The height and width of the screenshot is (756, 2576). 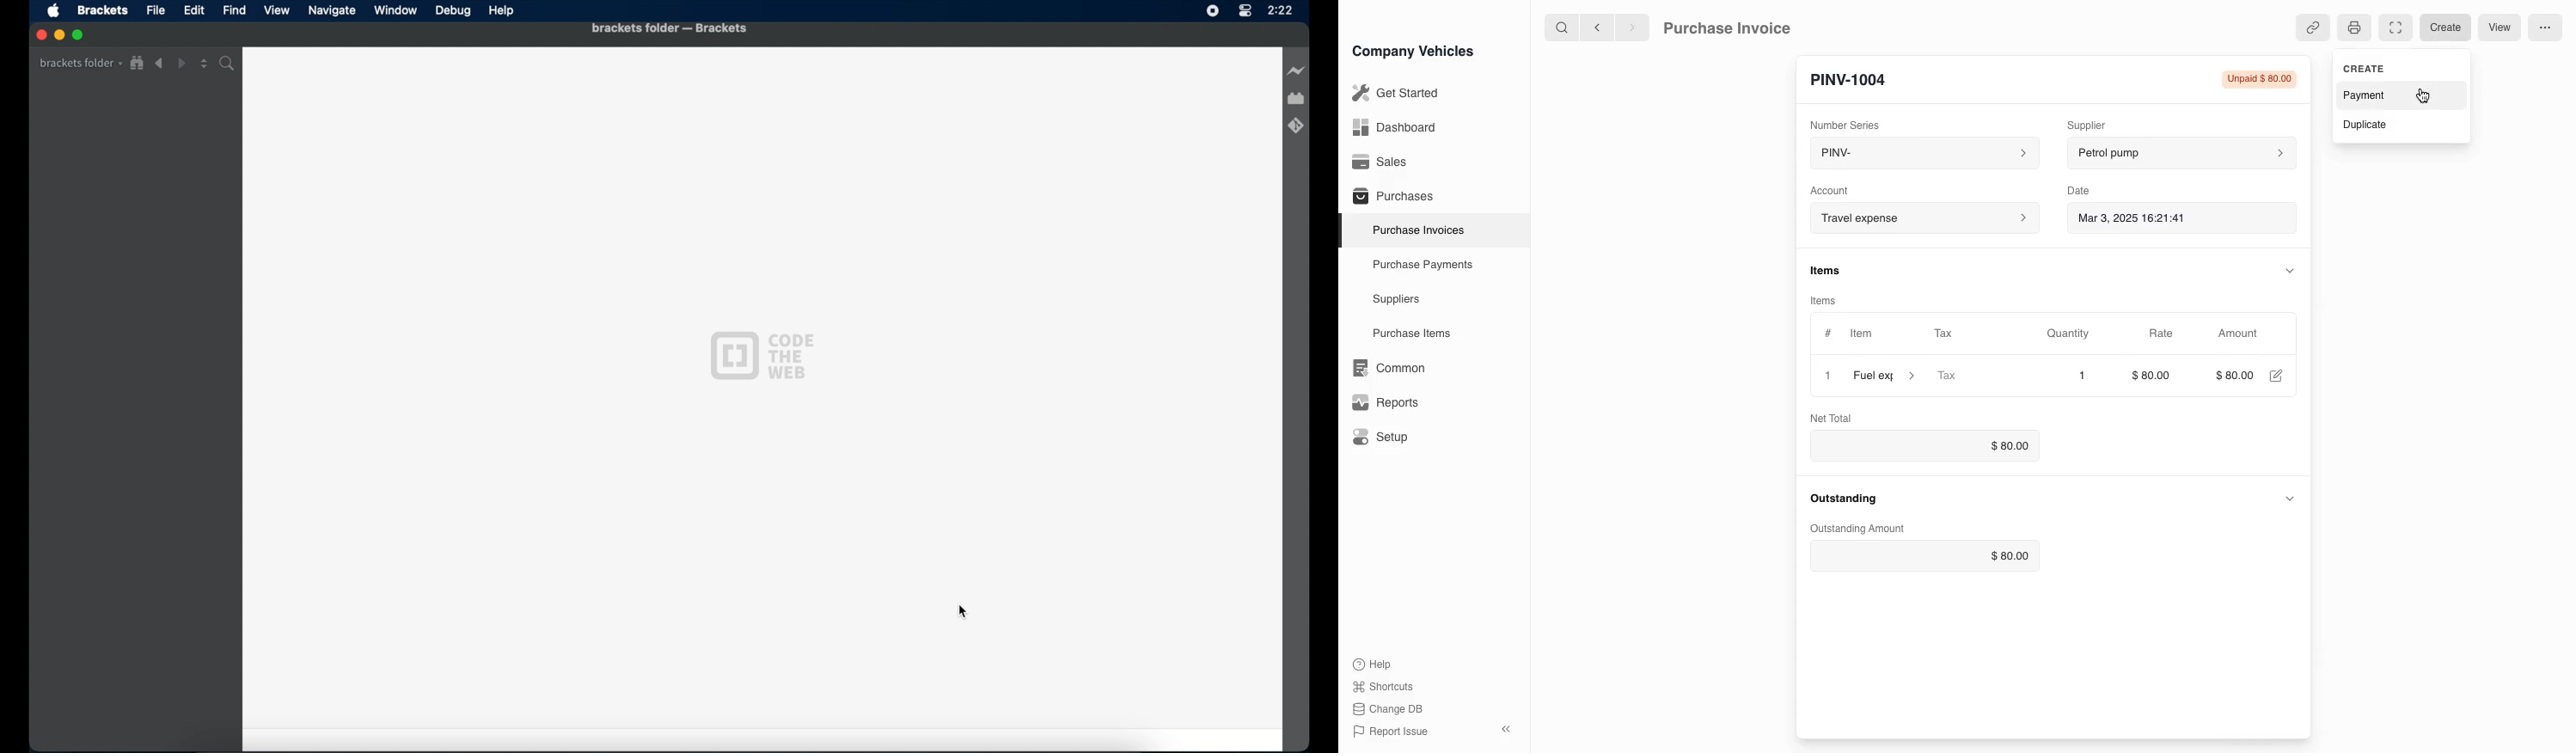 I want to click on Account, so click(x=1922, y=218).